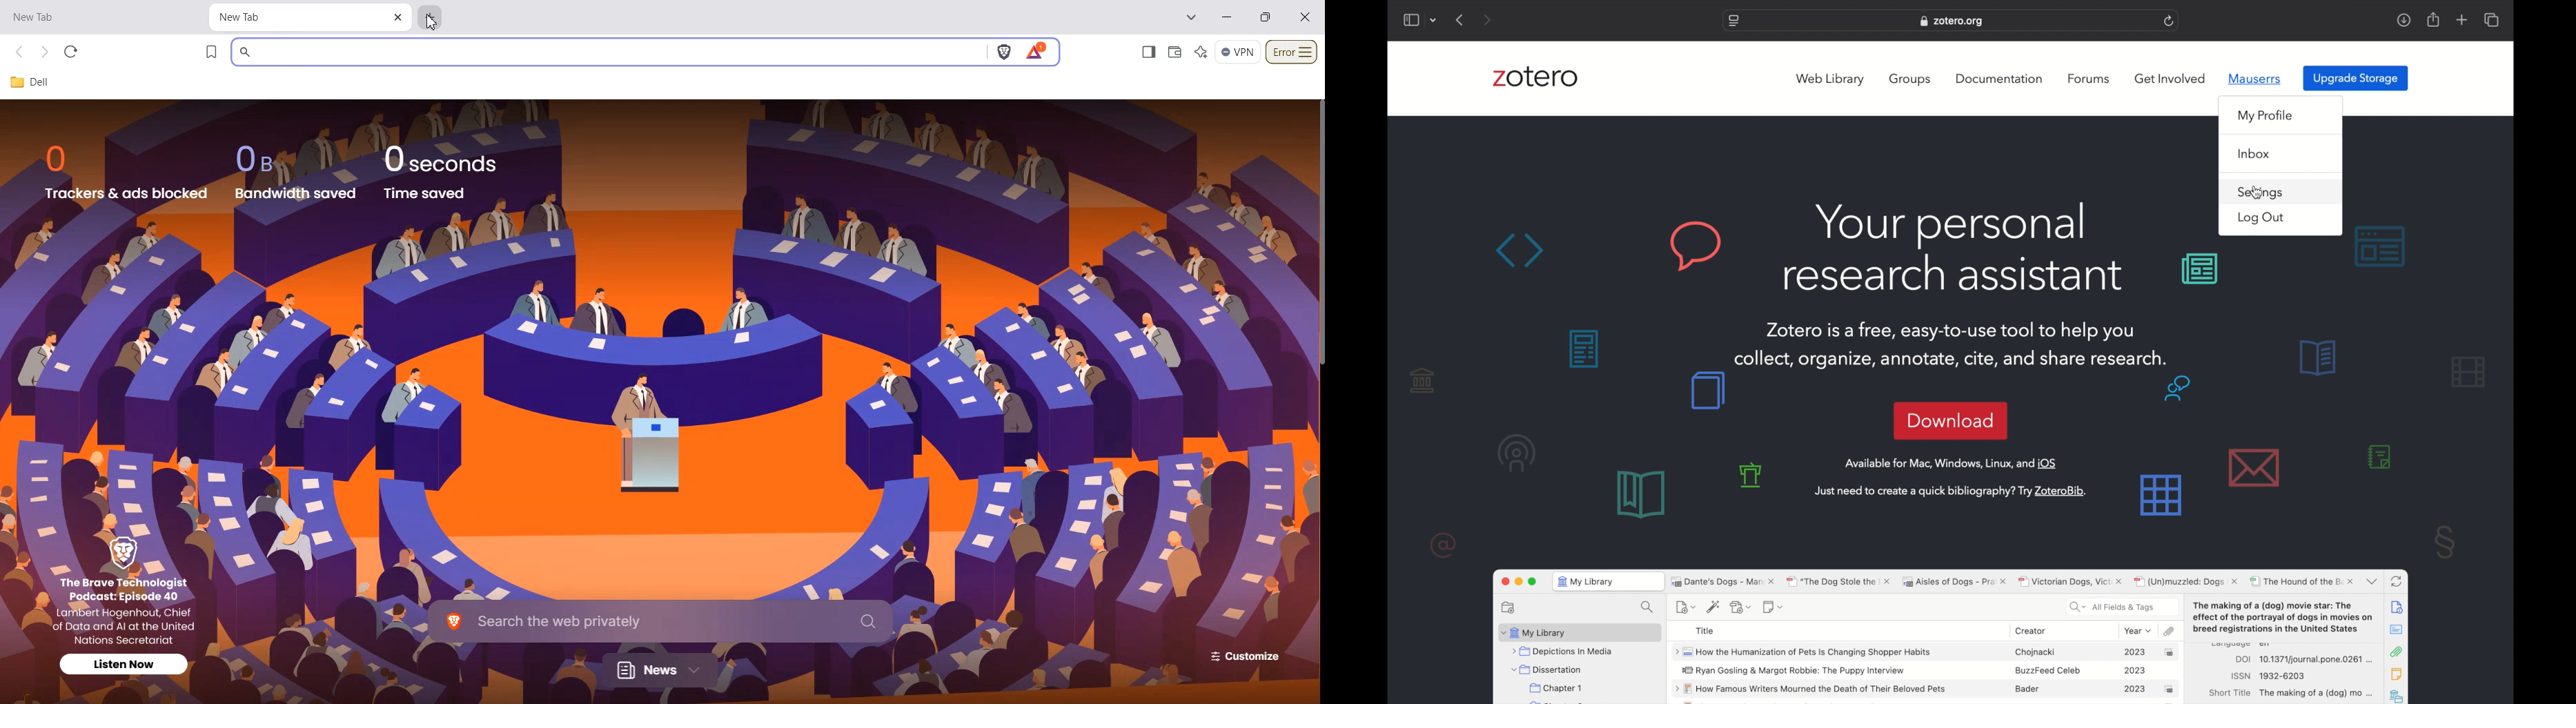 Image resolution: width=2576 pixels, height=728 pixels. Describe the element at coordinates (1238, 52) in the screenshot. I see `VPN` at that location.